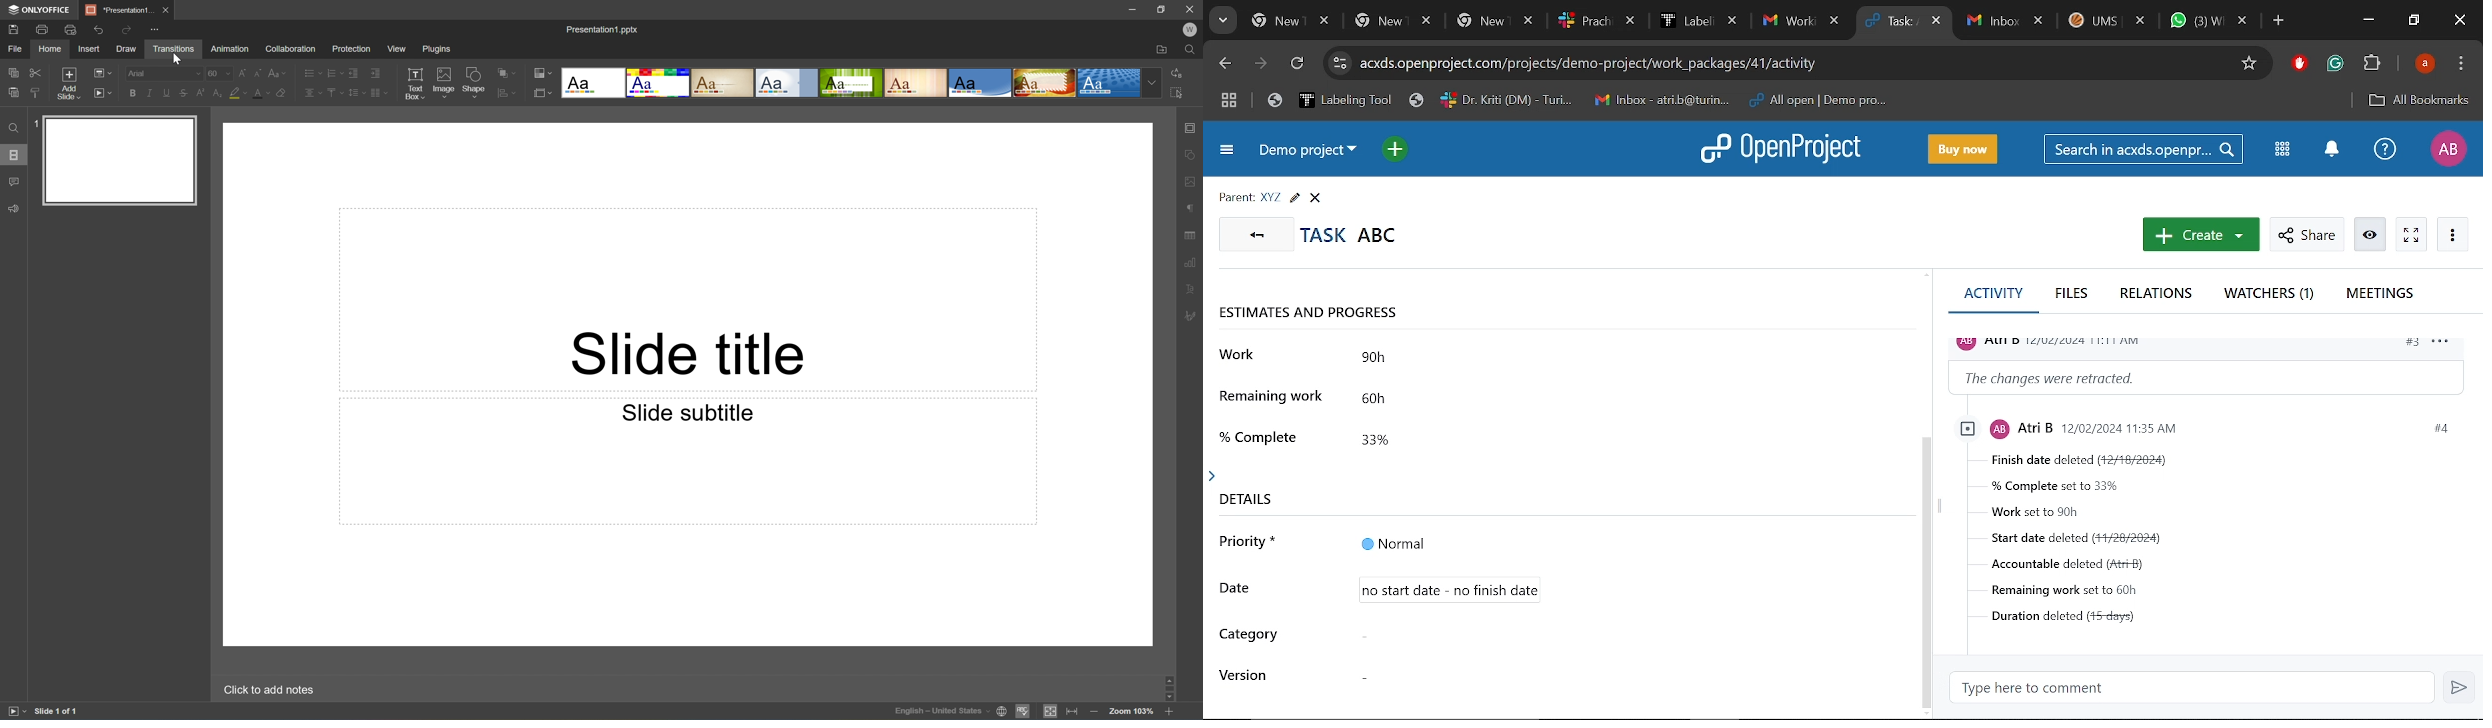 This screenshot has width=2492, height=728. Describe the element at coordinates (275, 73) in the screenshot. I see `Change case` at that location.